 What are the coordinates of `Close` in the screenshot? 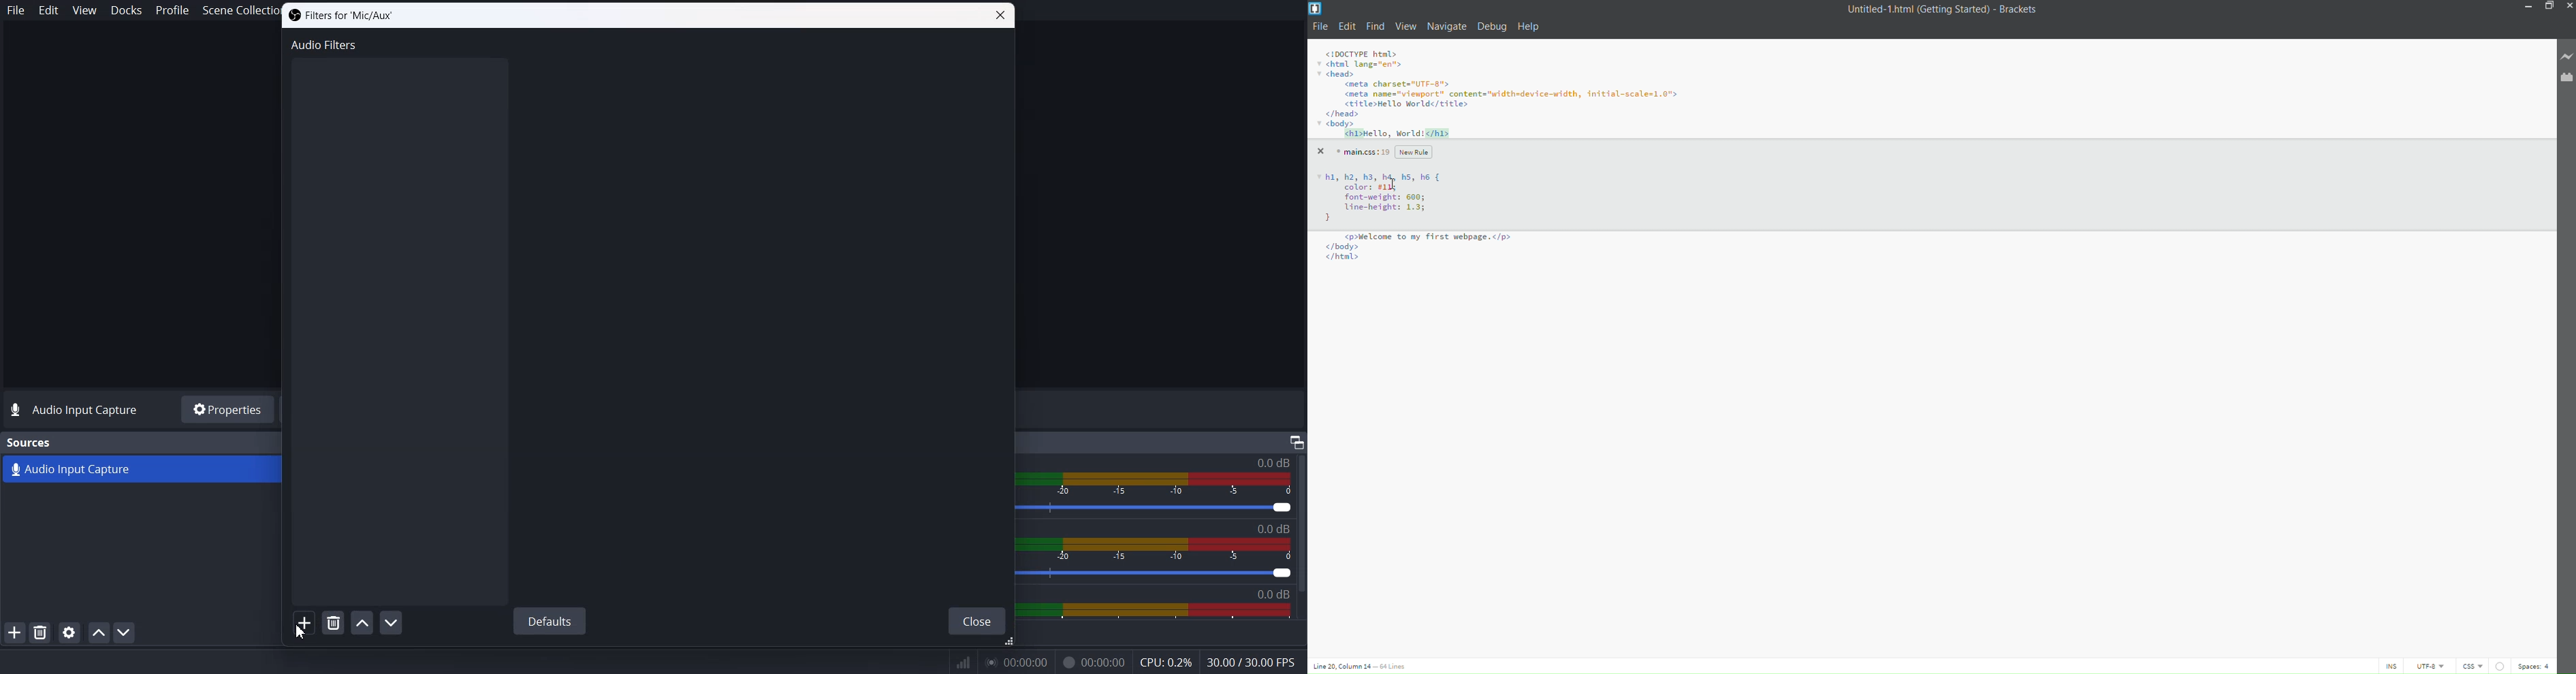 It's located at (1000, 16).